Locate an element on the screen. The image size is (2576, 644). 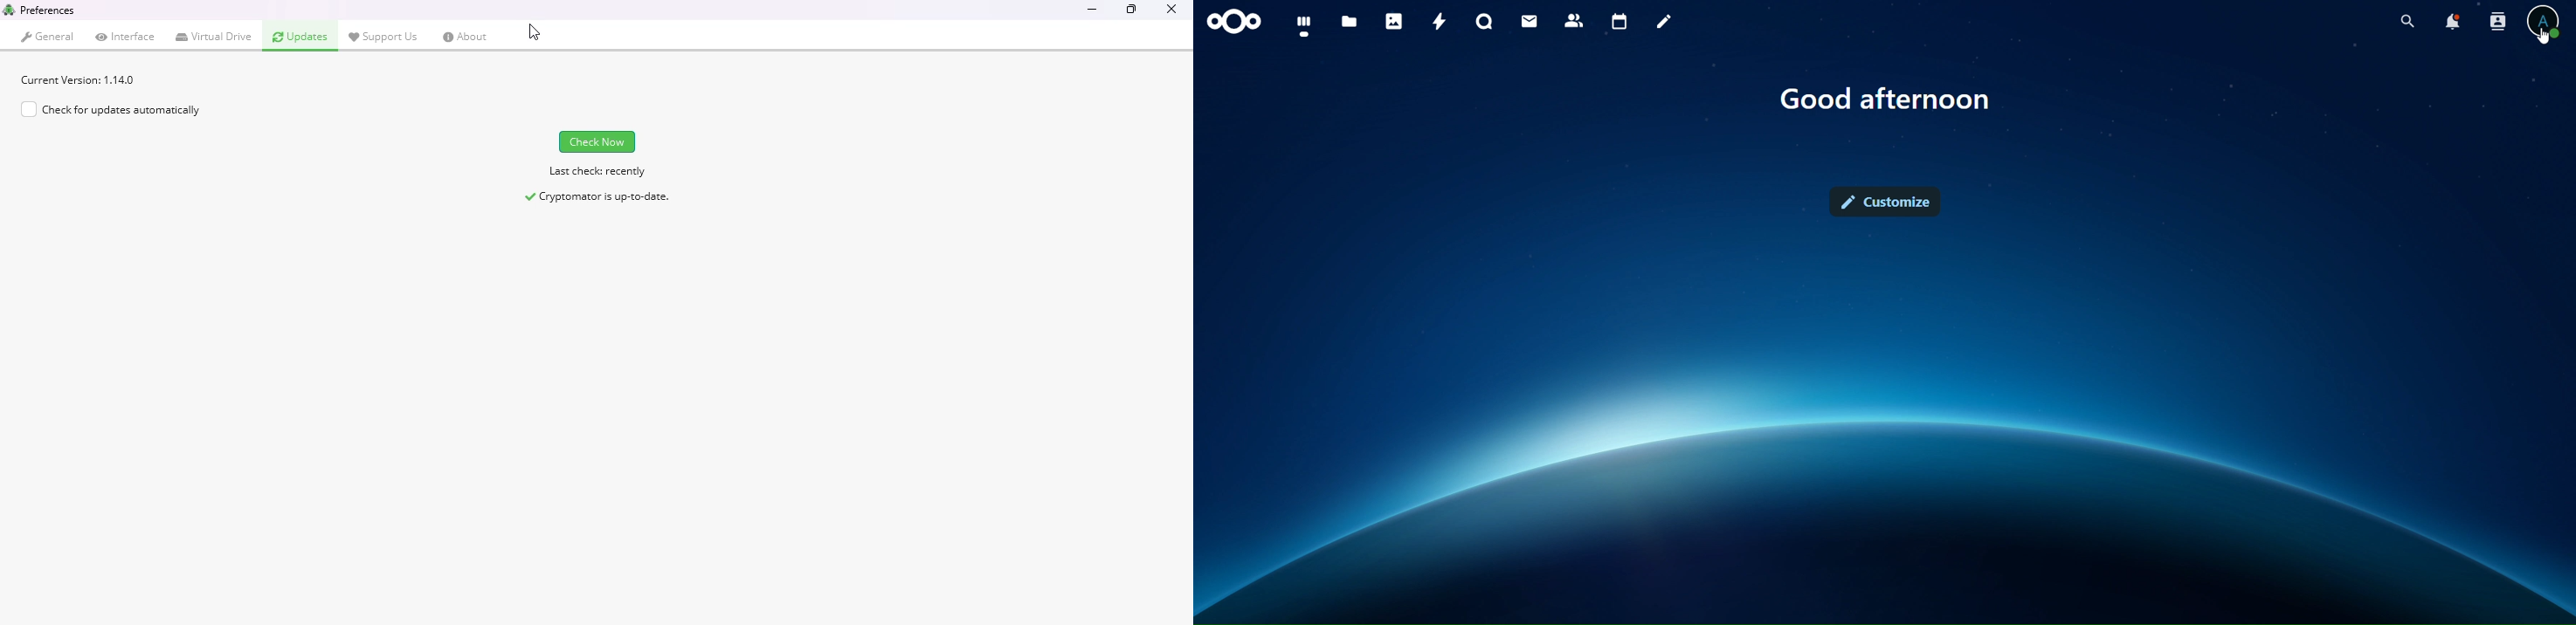
files is located at coordinates (1350, 22).